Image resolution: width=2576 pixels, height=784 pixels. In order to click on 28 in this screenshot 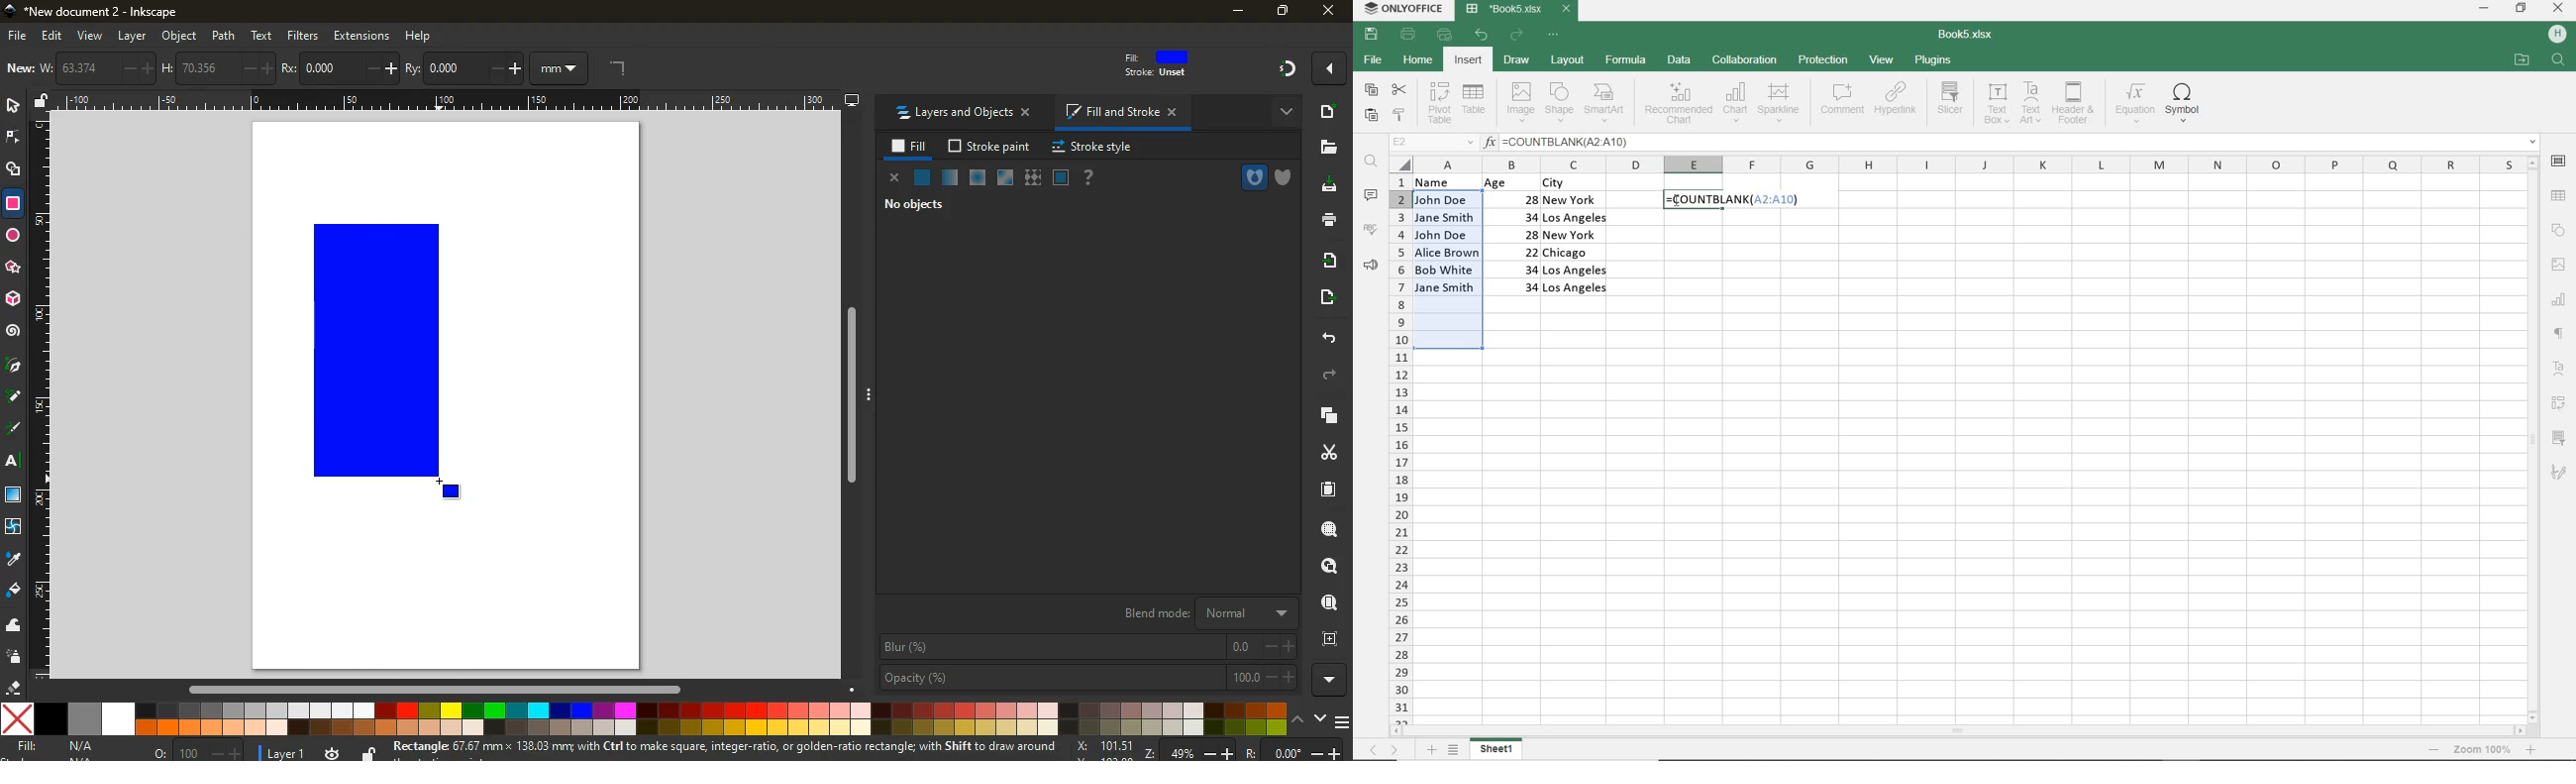, I will do `click(1524, 234)`.